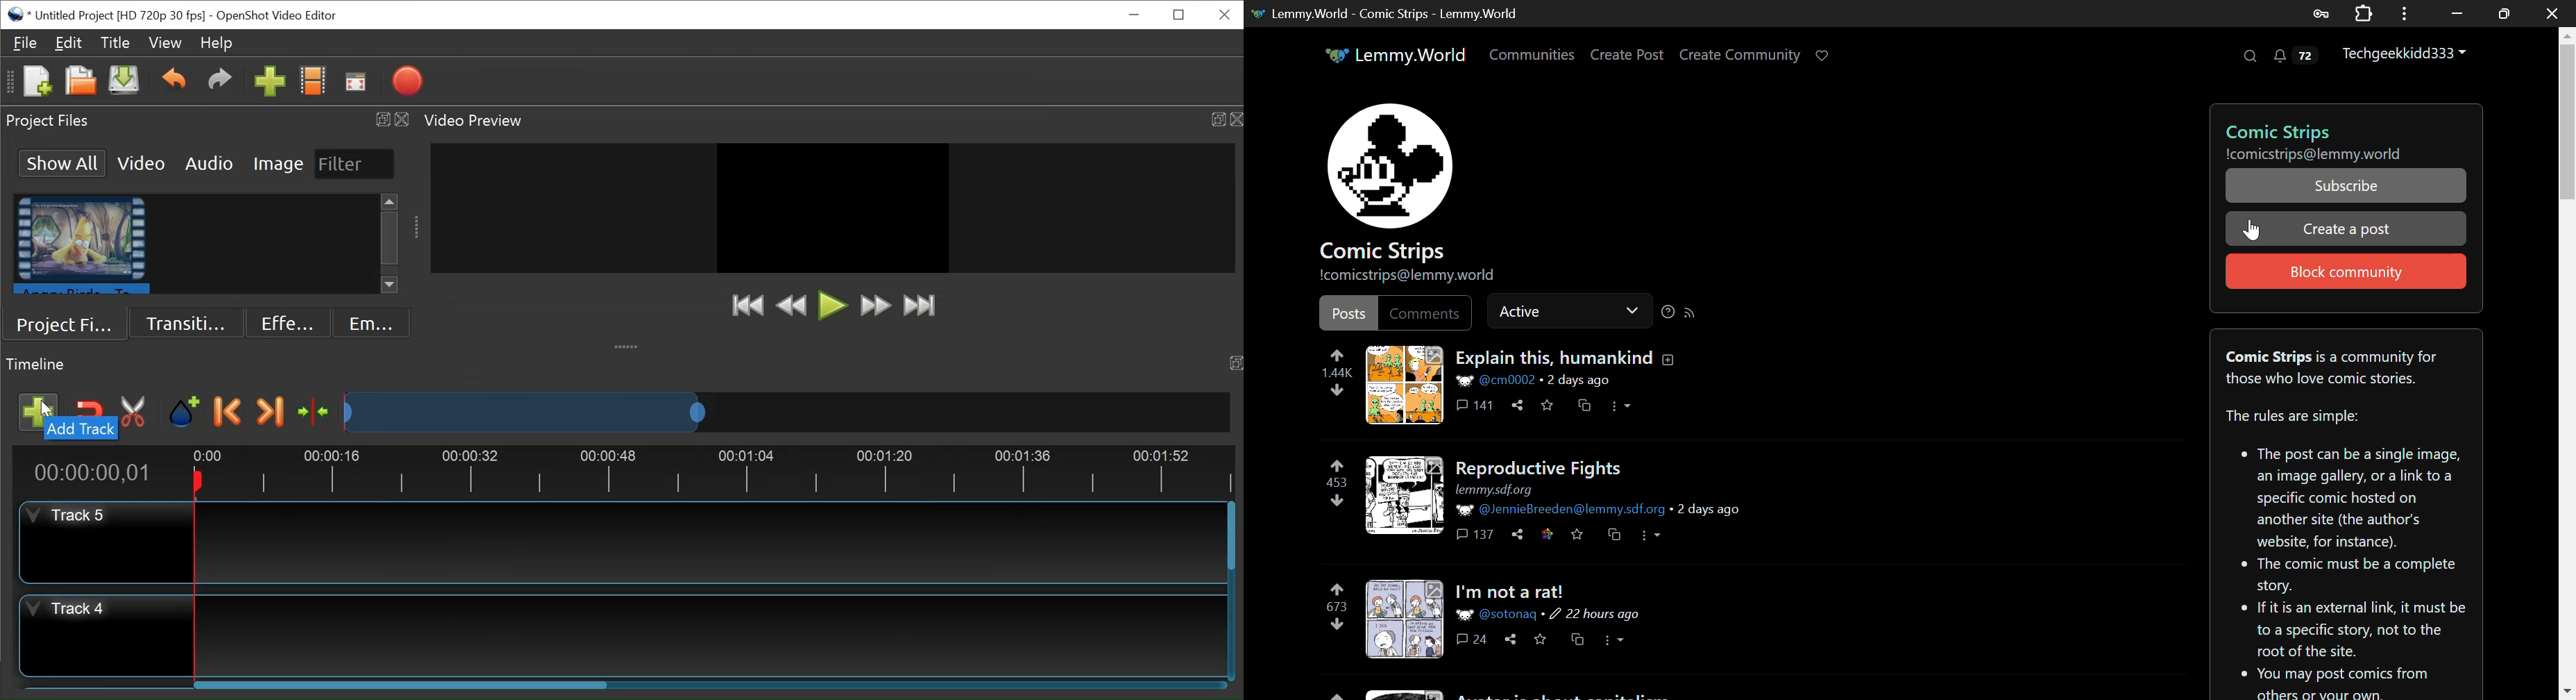 The width and height of the screenshot is (2576, 700). I want to click on Status Bar, so click(1563, 310).